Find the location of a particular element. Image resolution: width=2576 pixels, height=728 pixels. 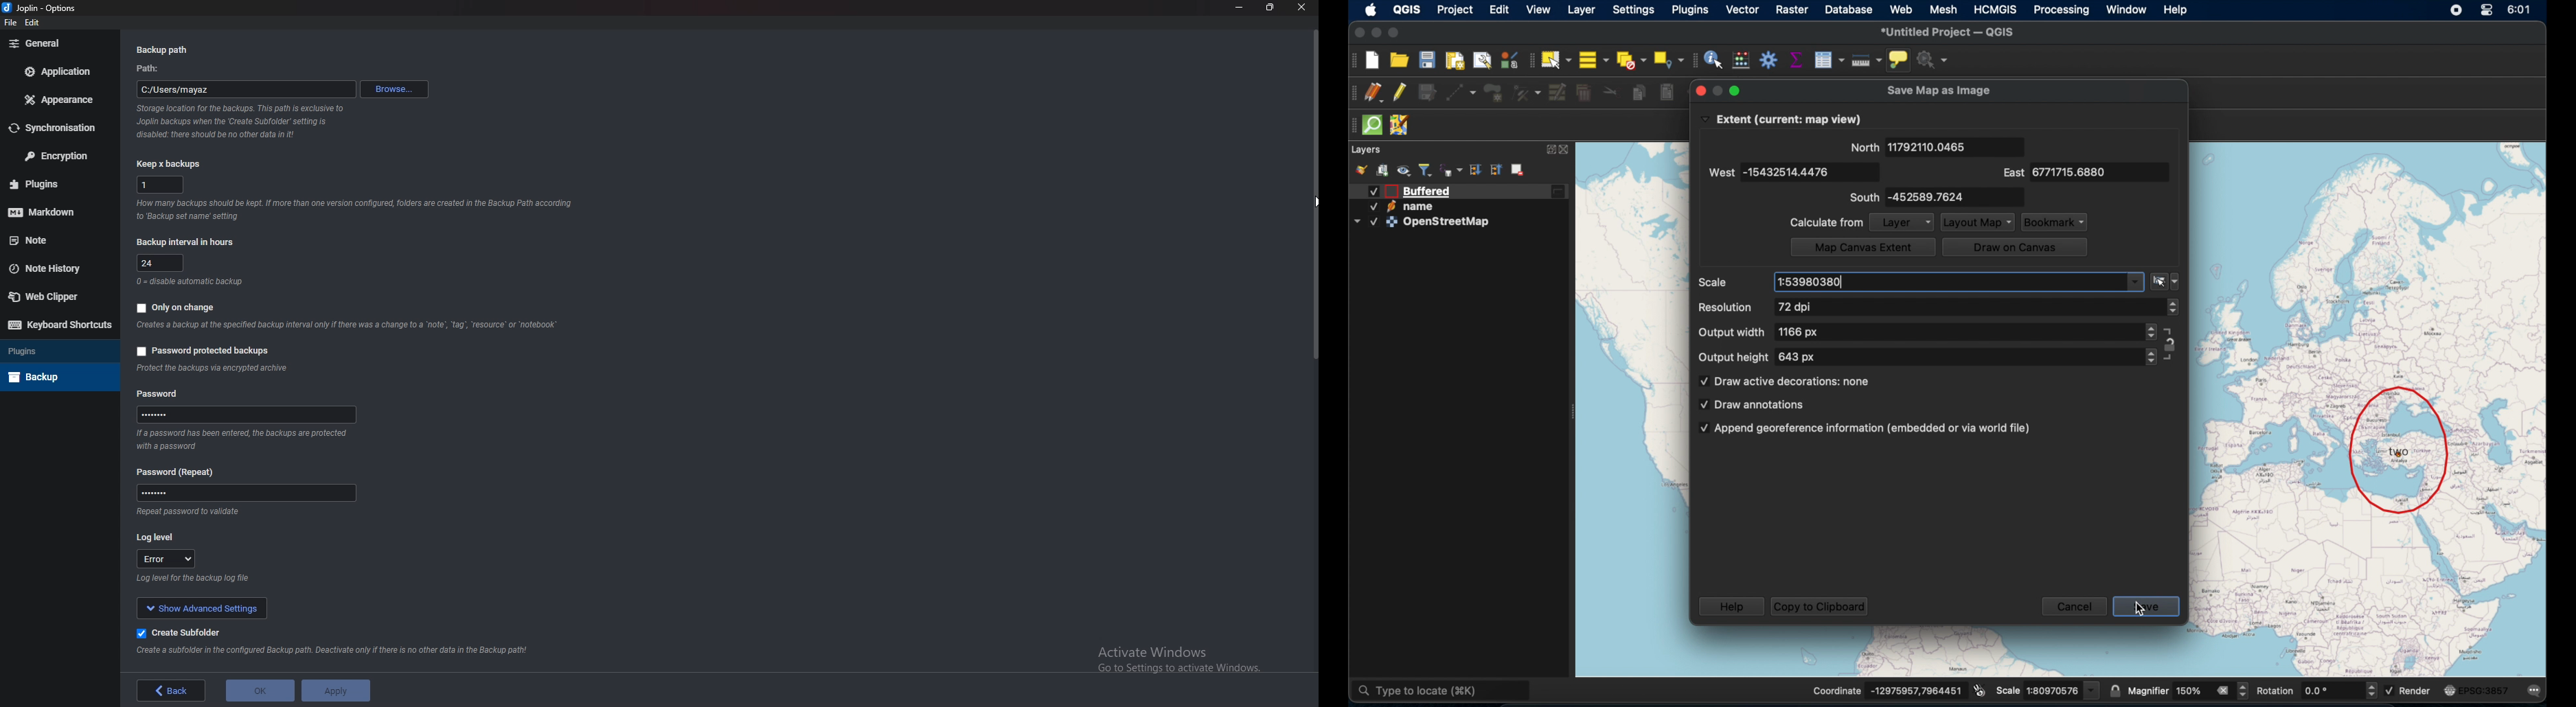

Plugins is located at coordinates (54, 184).